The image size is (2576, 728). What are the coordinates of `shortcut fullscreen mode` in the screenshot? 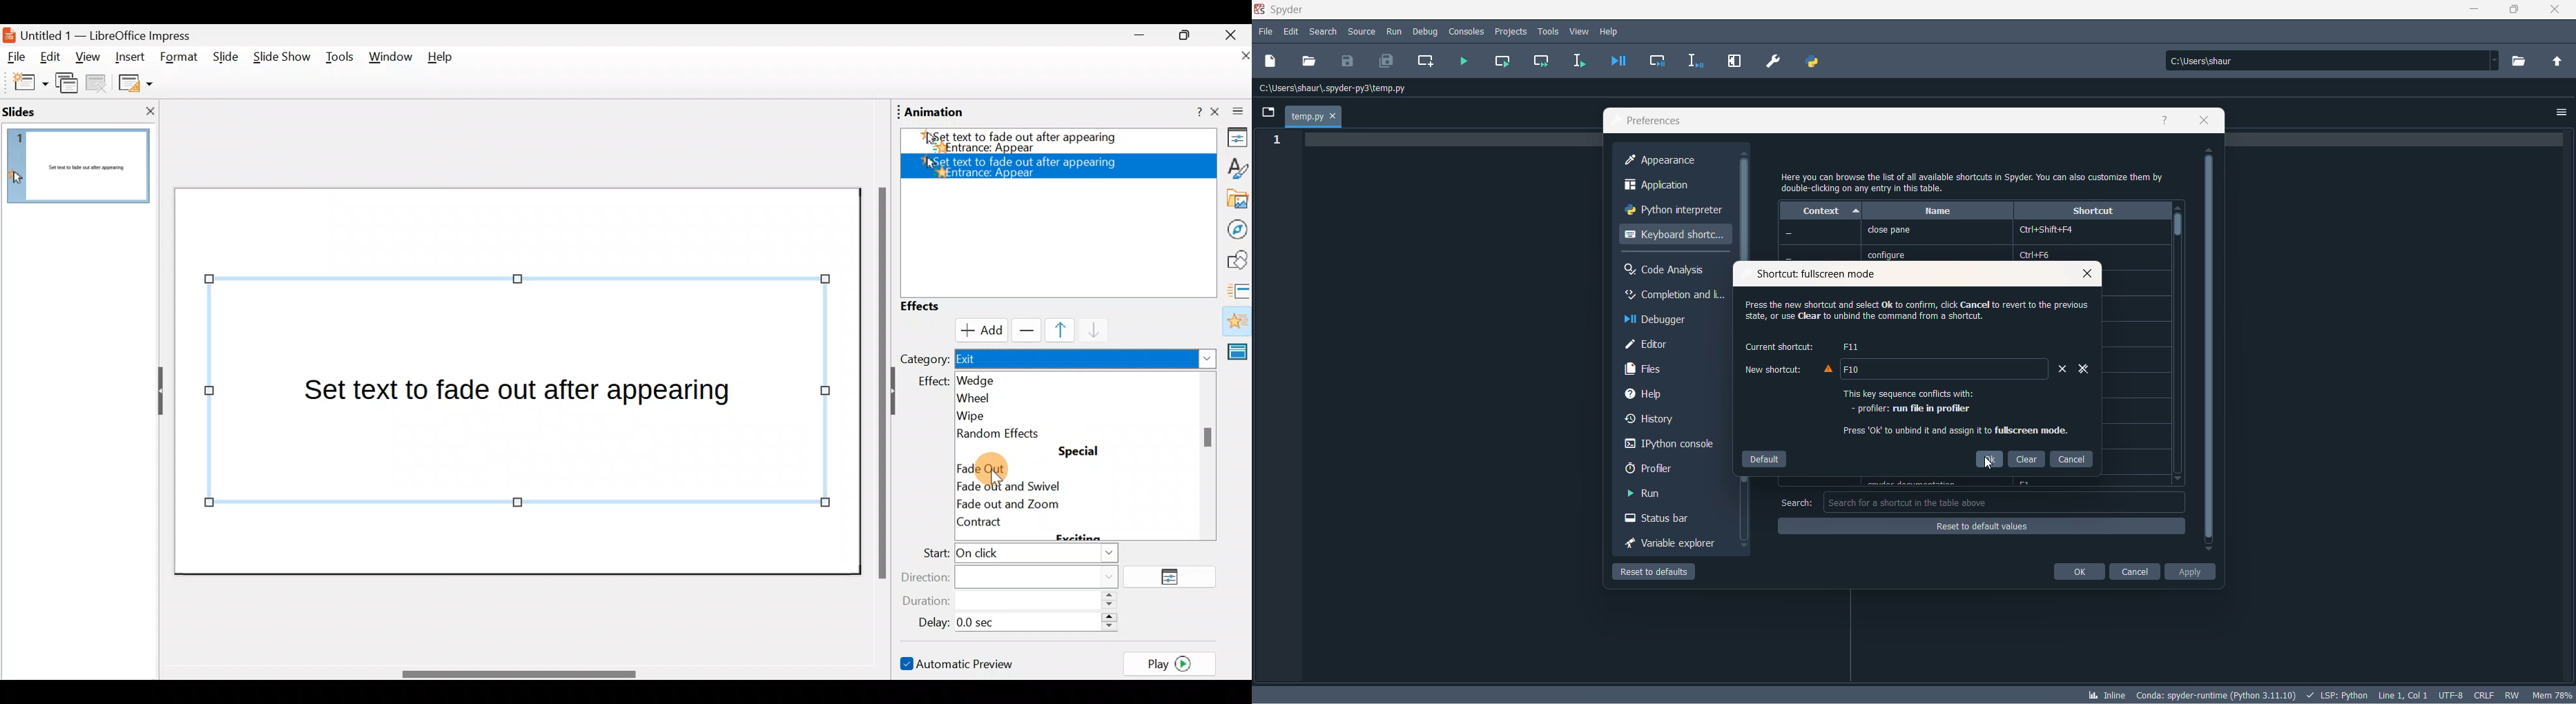 It's located at (1814, 276).